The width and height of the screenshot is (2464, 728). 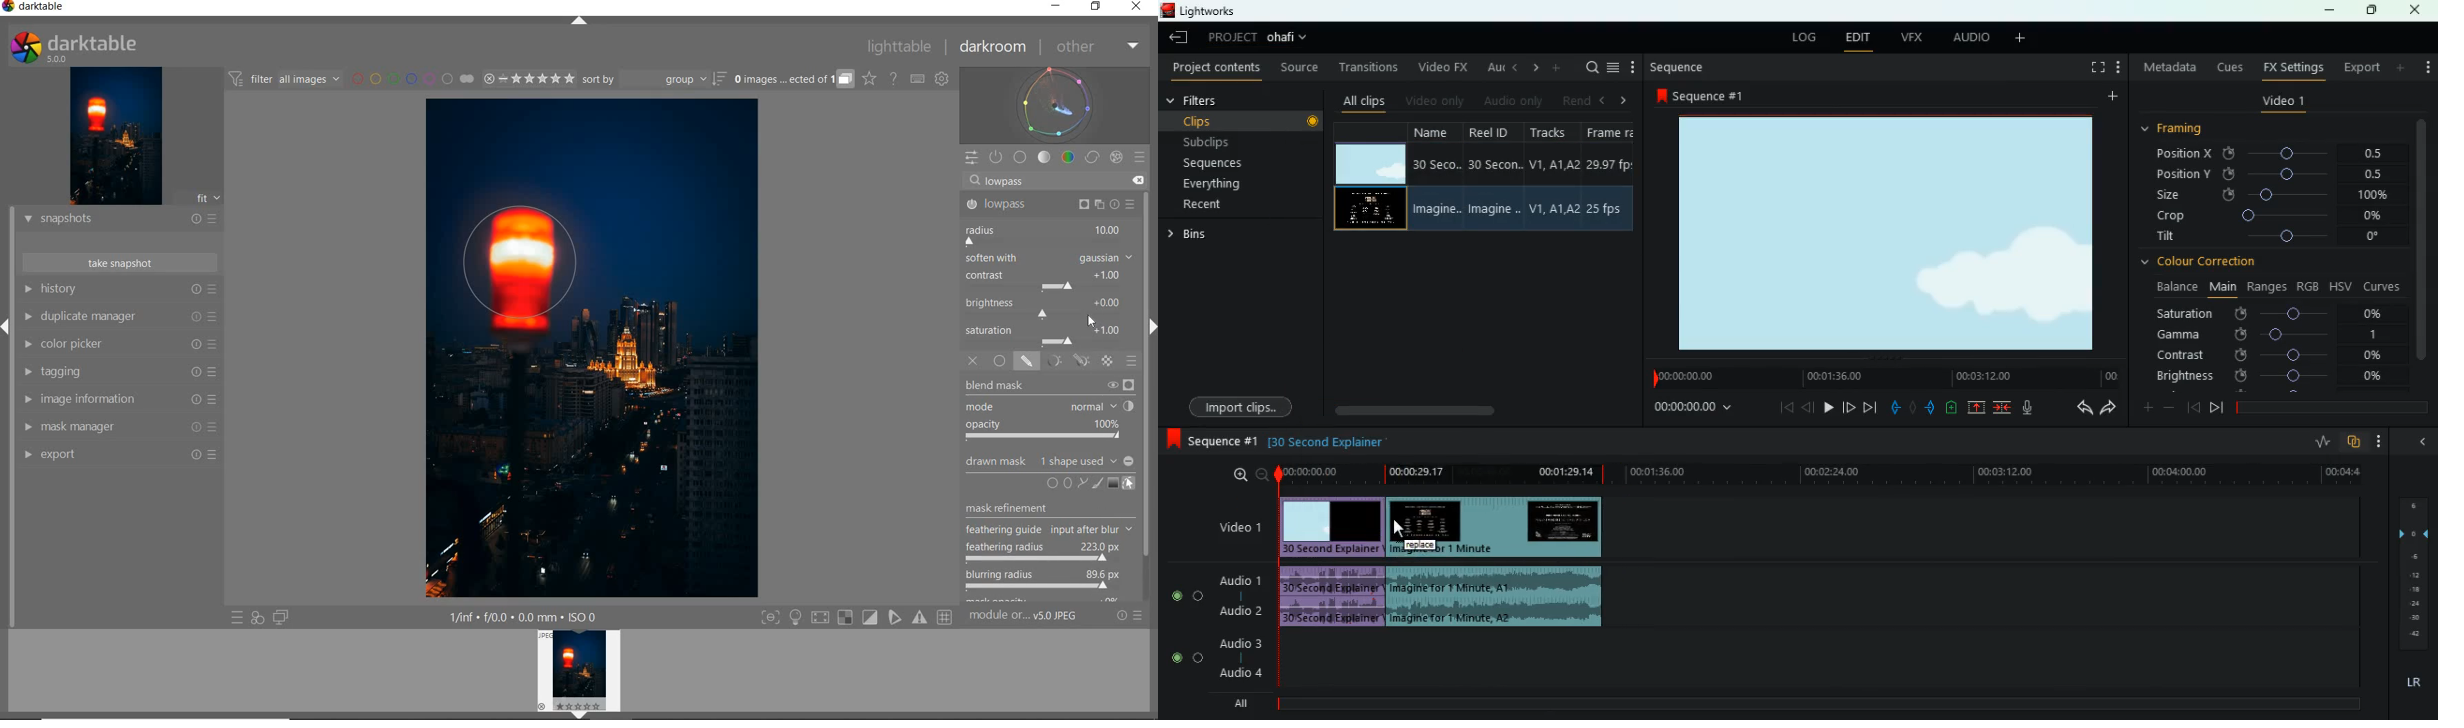 I want to click on SHOW ONLY ACTIVE MODULES, so click(x=997, y=157).